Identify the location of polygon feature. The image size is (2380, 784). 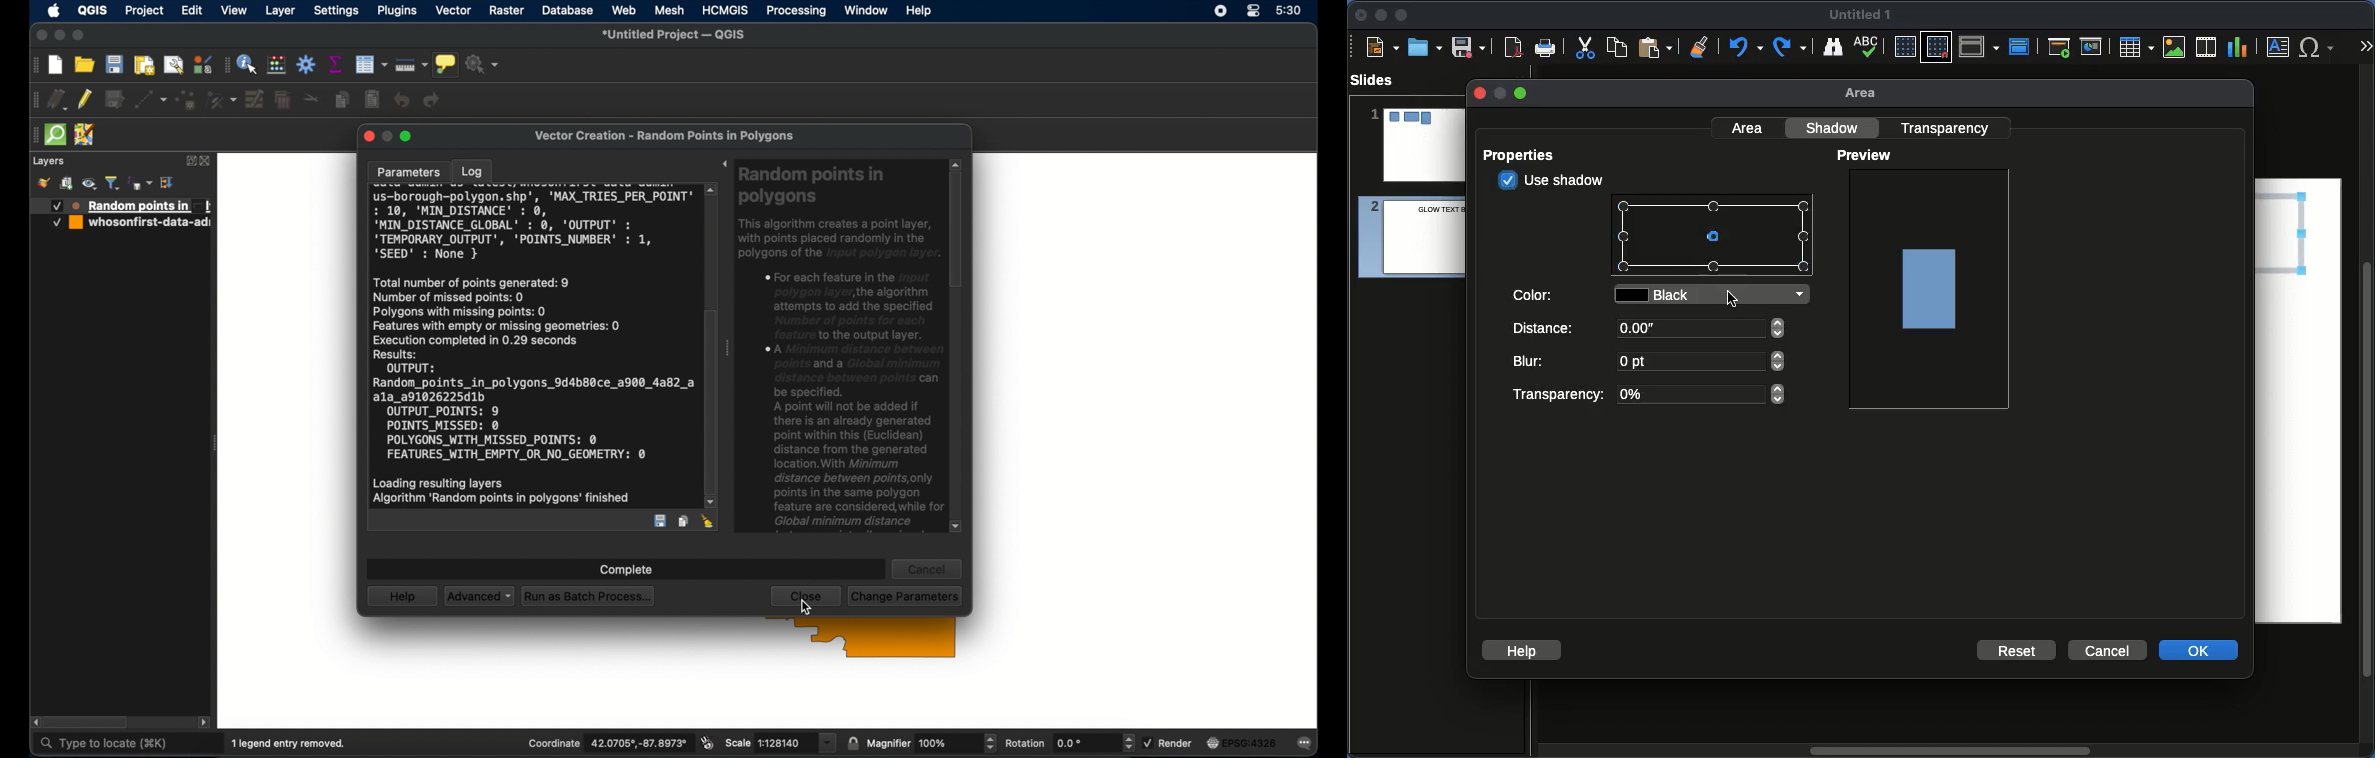
(185, 99).